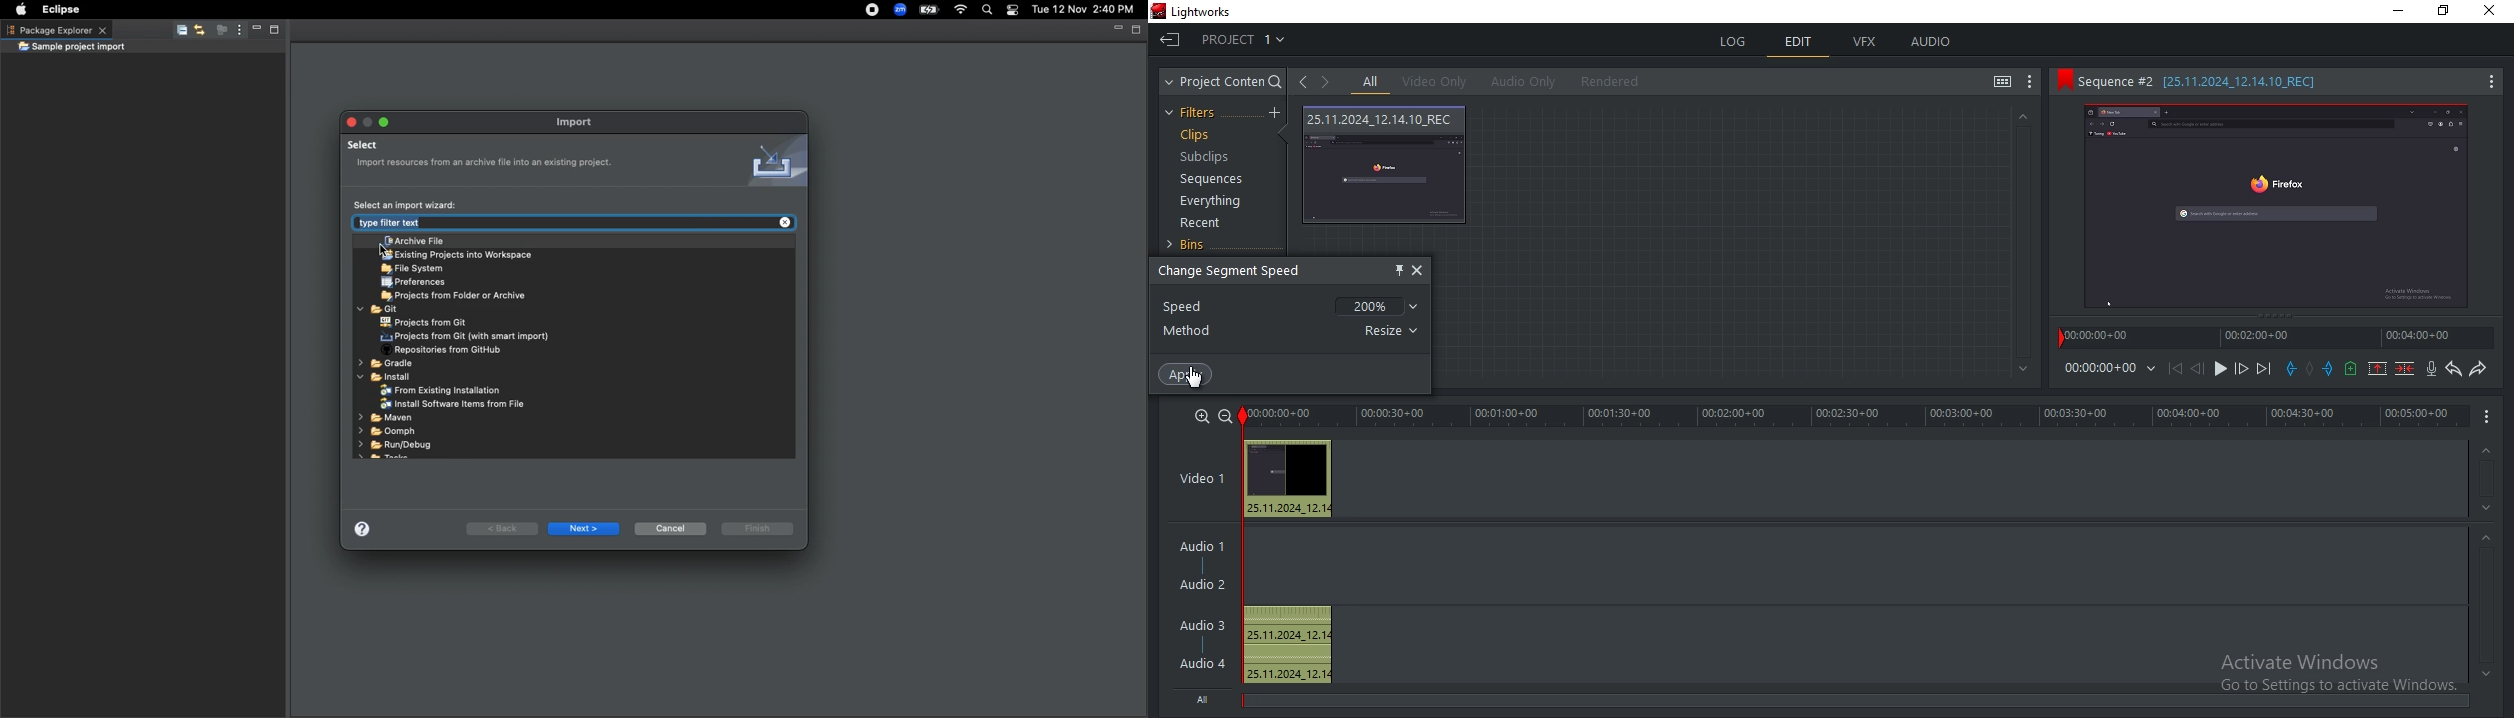 Image resolution: width=2520 pixels, height=728 pixels. Describe the element at coordinates (1193, 113) in the screenshot. I see `filters` at that location.